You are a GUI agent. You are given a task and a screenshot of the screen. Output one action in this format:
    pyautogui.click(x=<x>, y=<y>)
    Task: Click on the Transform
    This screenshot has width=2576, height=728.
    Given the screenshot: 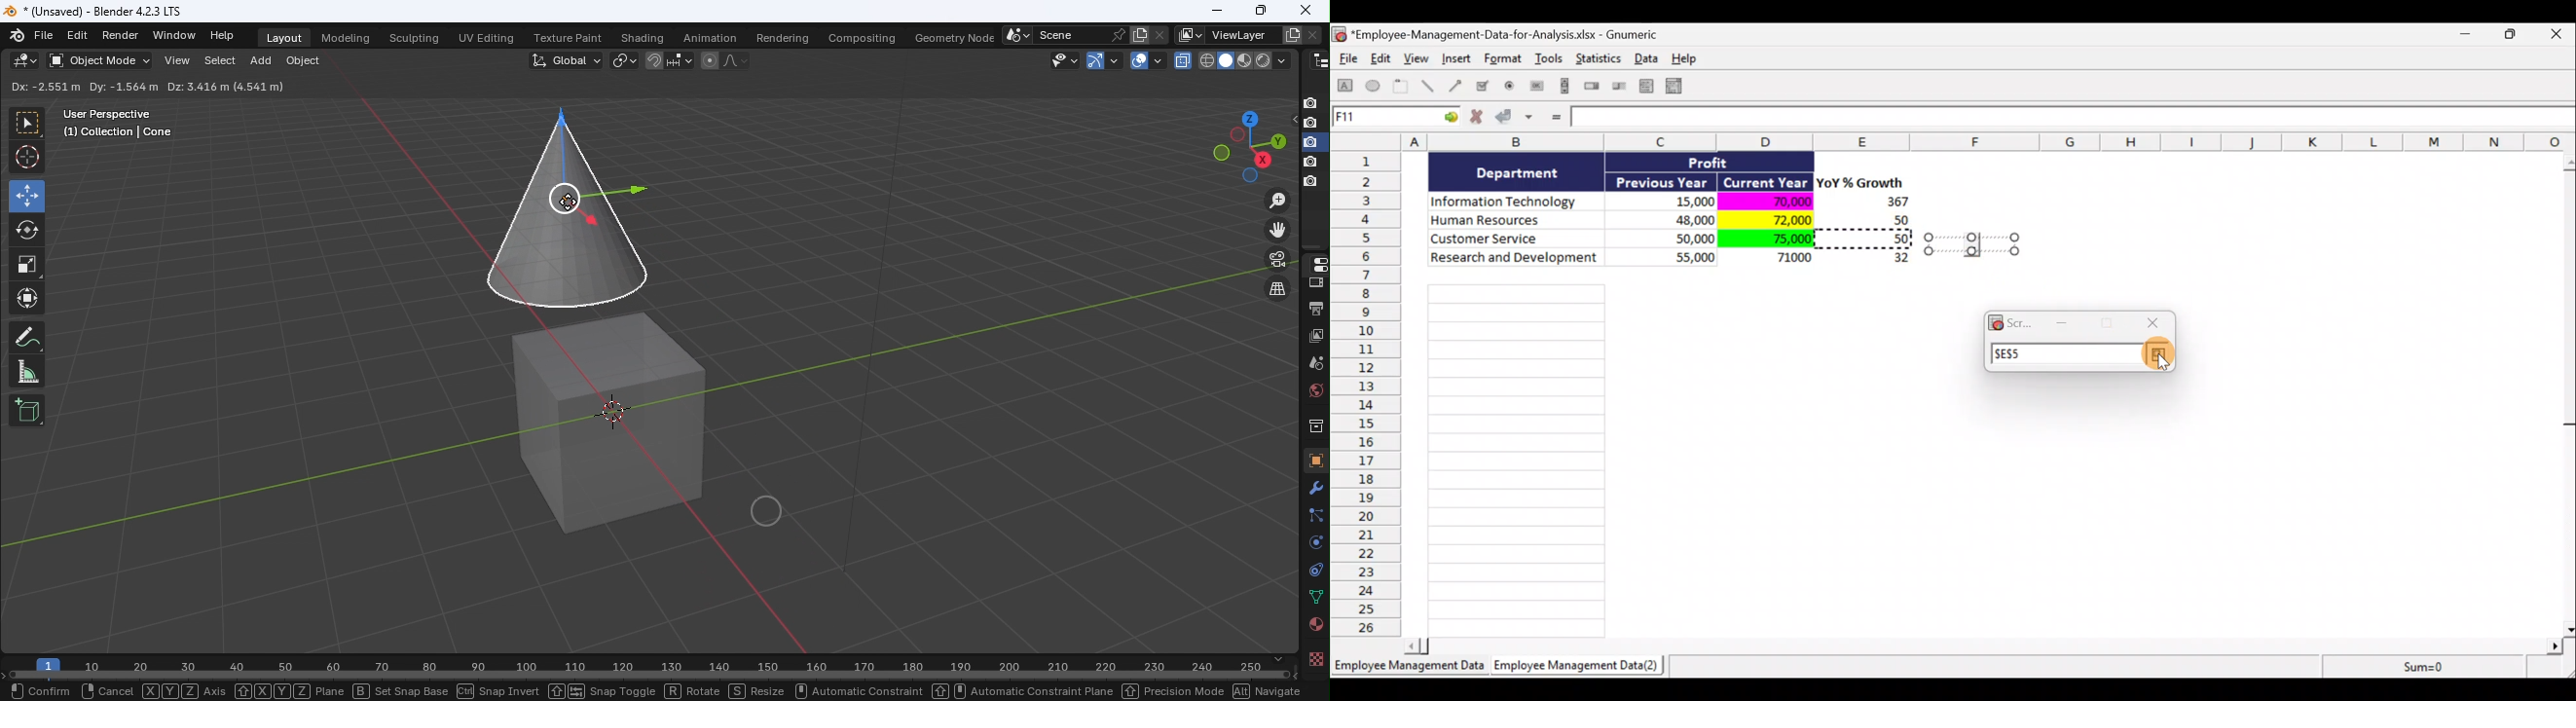 What is the action you would take?
    pyautogui.click(x=27, y=301)
    